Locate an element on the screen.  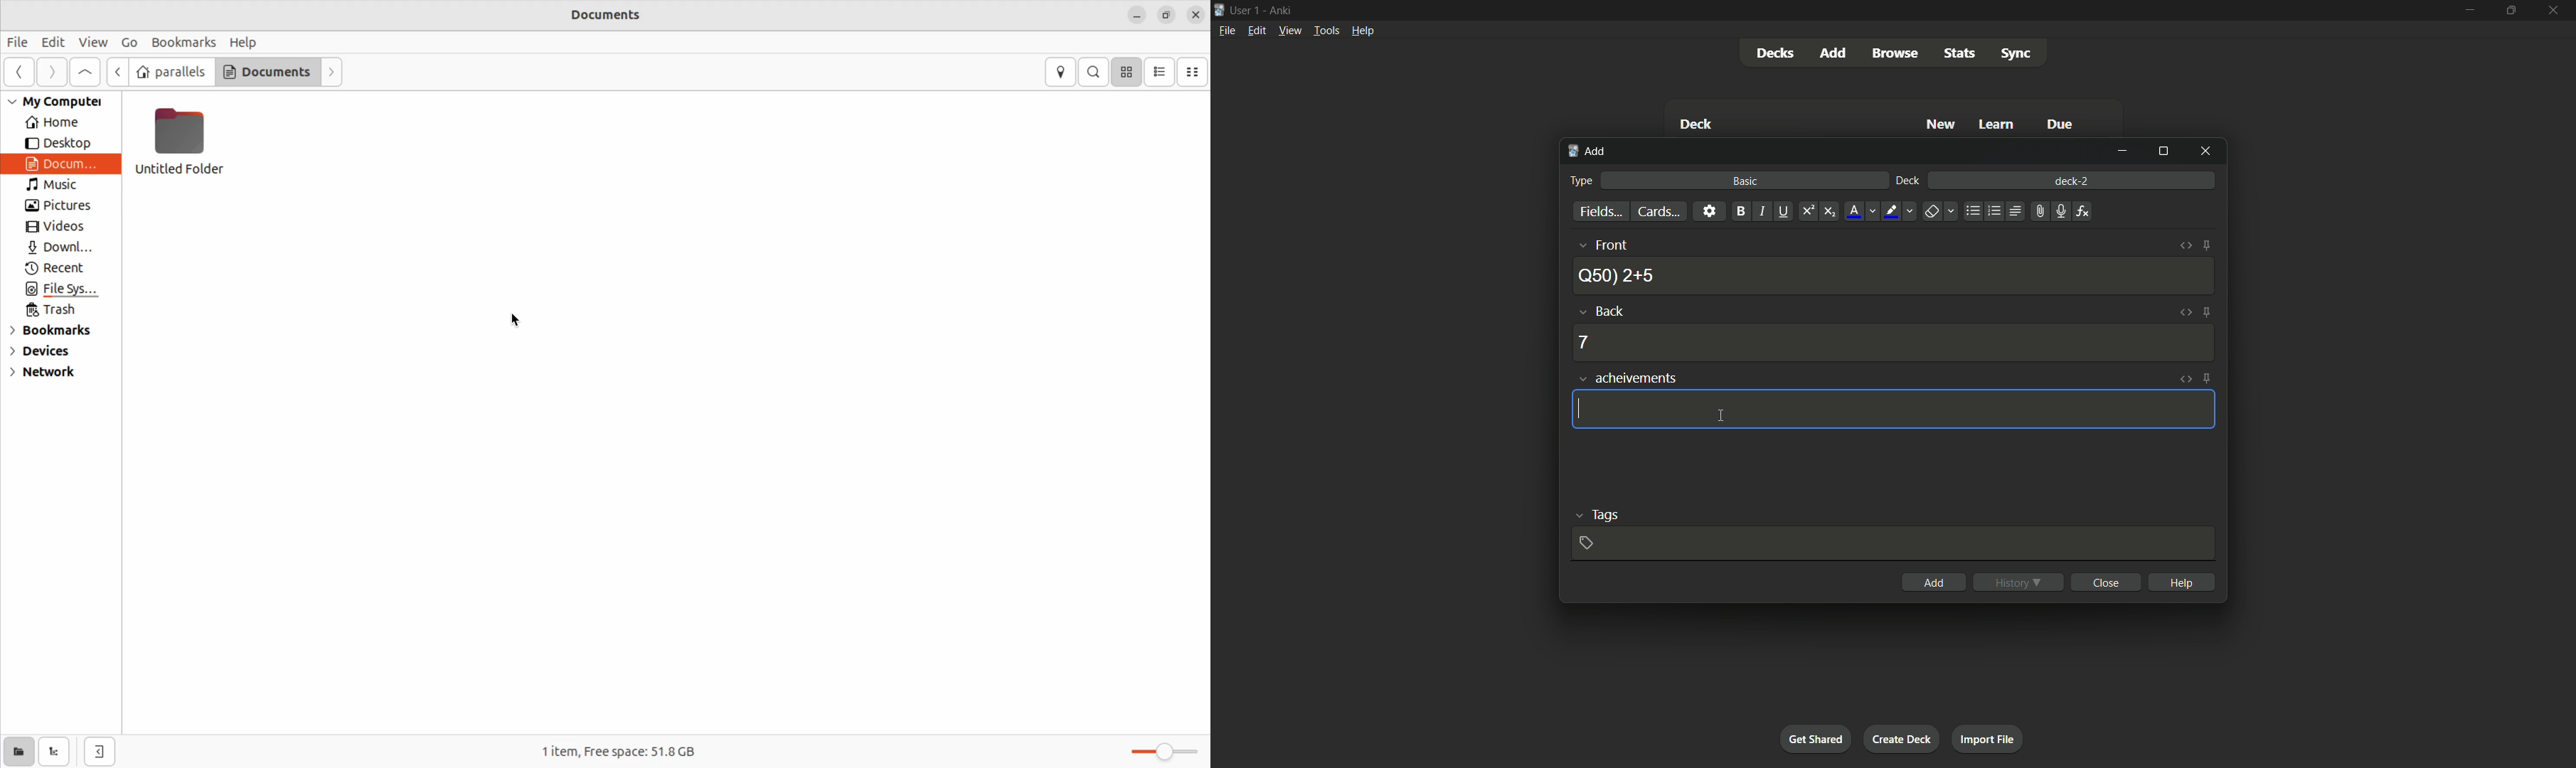
app name is located at coordinates (1280, 11).